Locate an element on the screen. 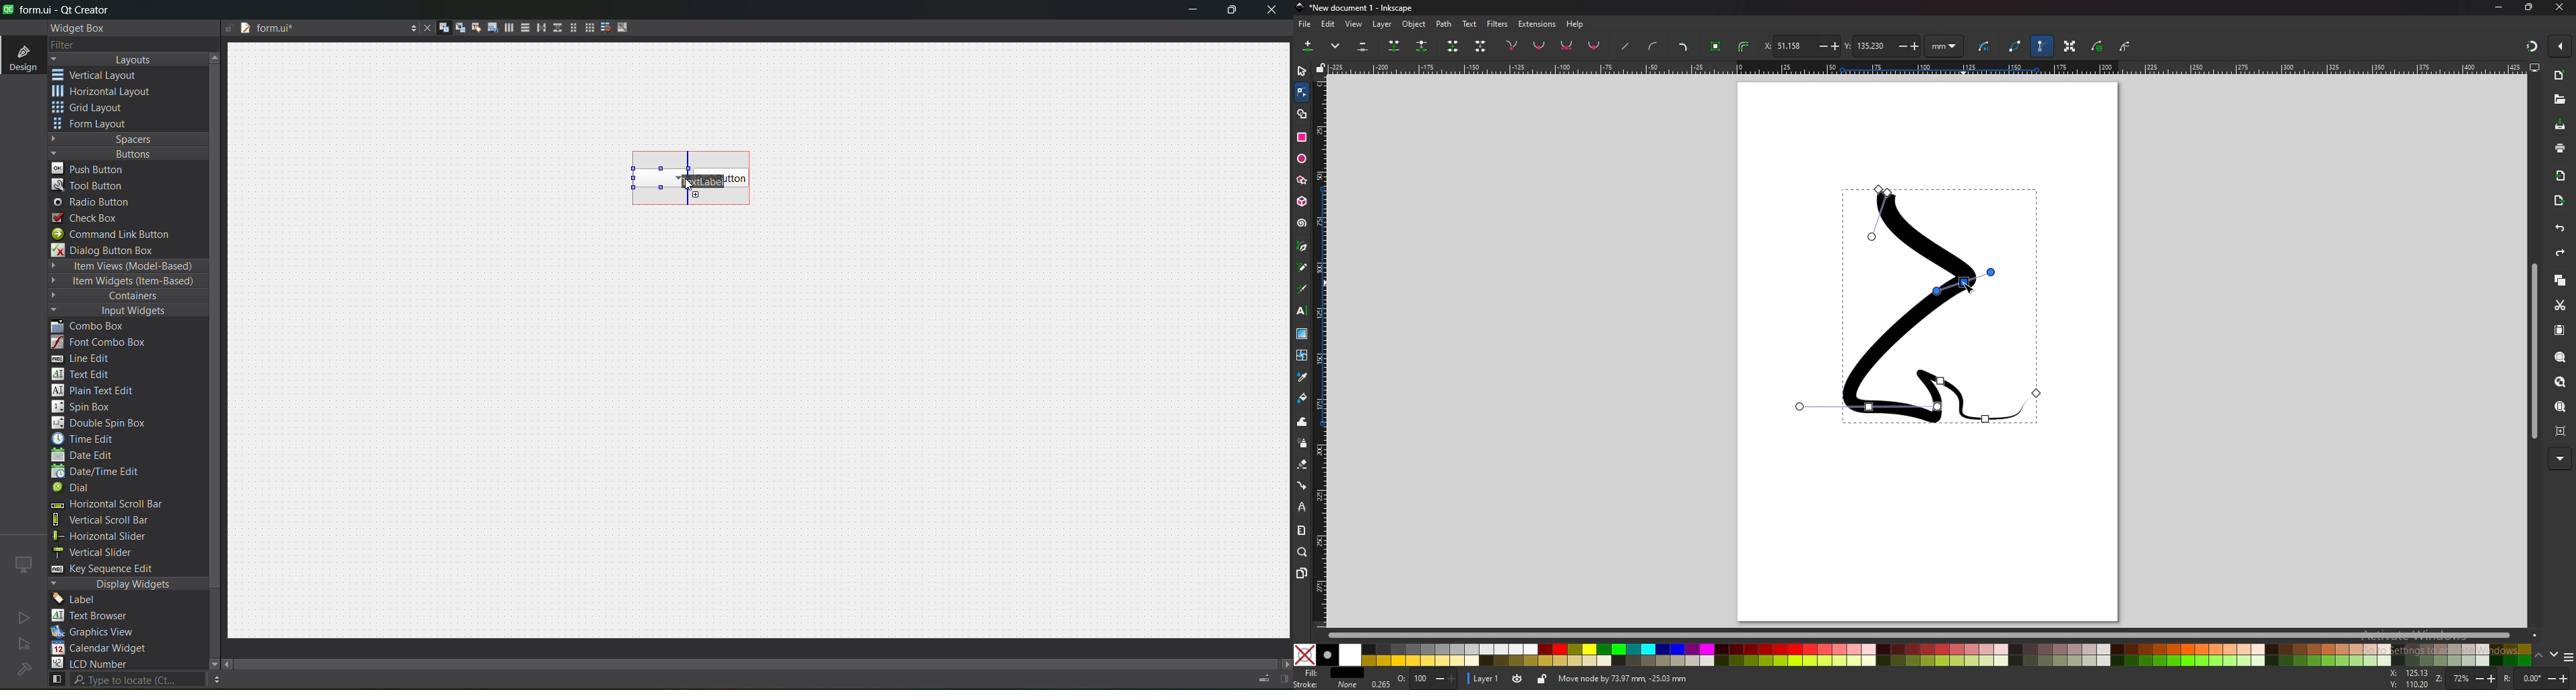 This screenshot has height=700, width=2576. open is located at coordinates (2559, 101).